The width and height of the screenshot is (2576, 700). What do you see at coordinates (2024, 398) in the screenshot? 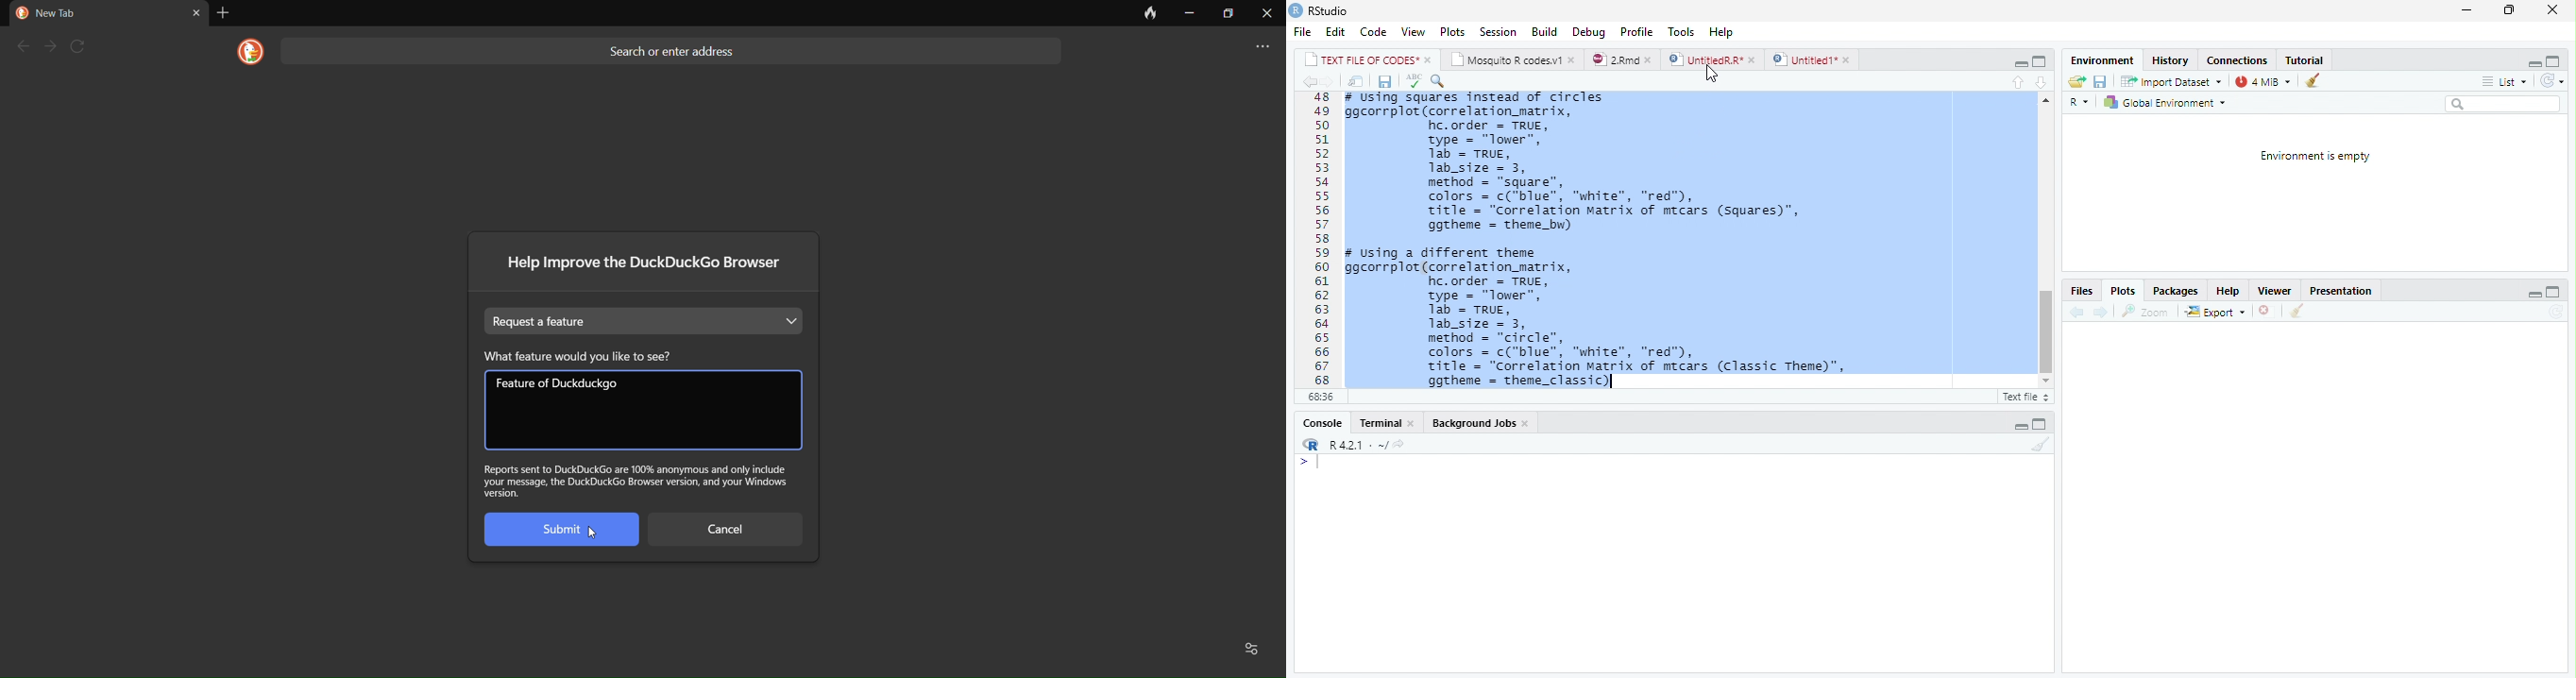
I see `RScript ` at bounding box center [2024, 398].